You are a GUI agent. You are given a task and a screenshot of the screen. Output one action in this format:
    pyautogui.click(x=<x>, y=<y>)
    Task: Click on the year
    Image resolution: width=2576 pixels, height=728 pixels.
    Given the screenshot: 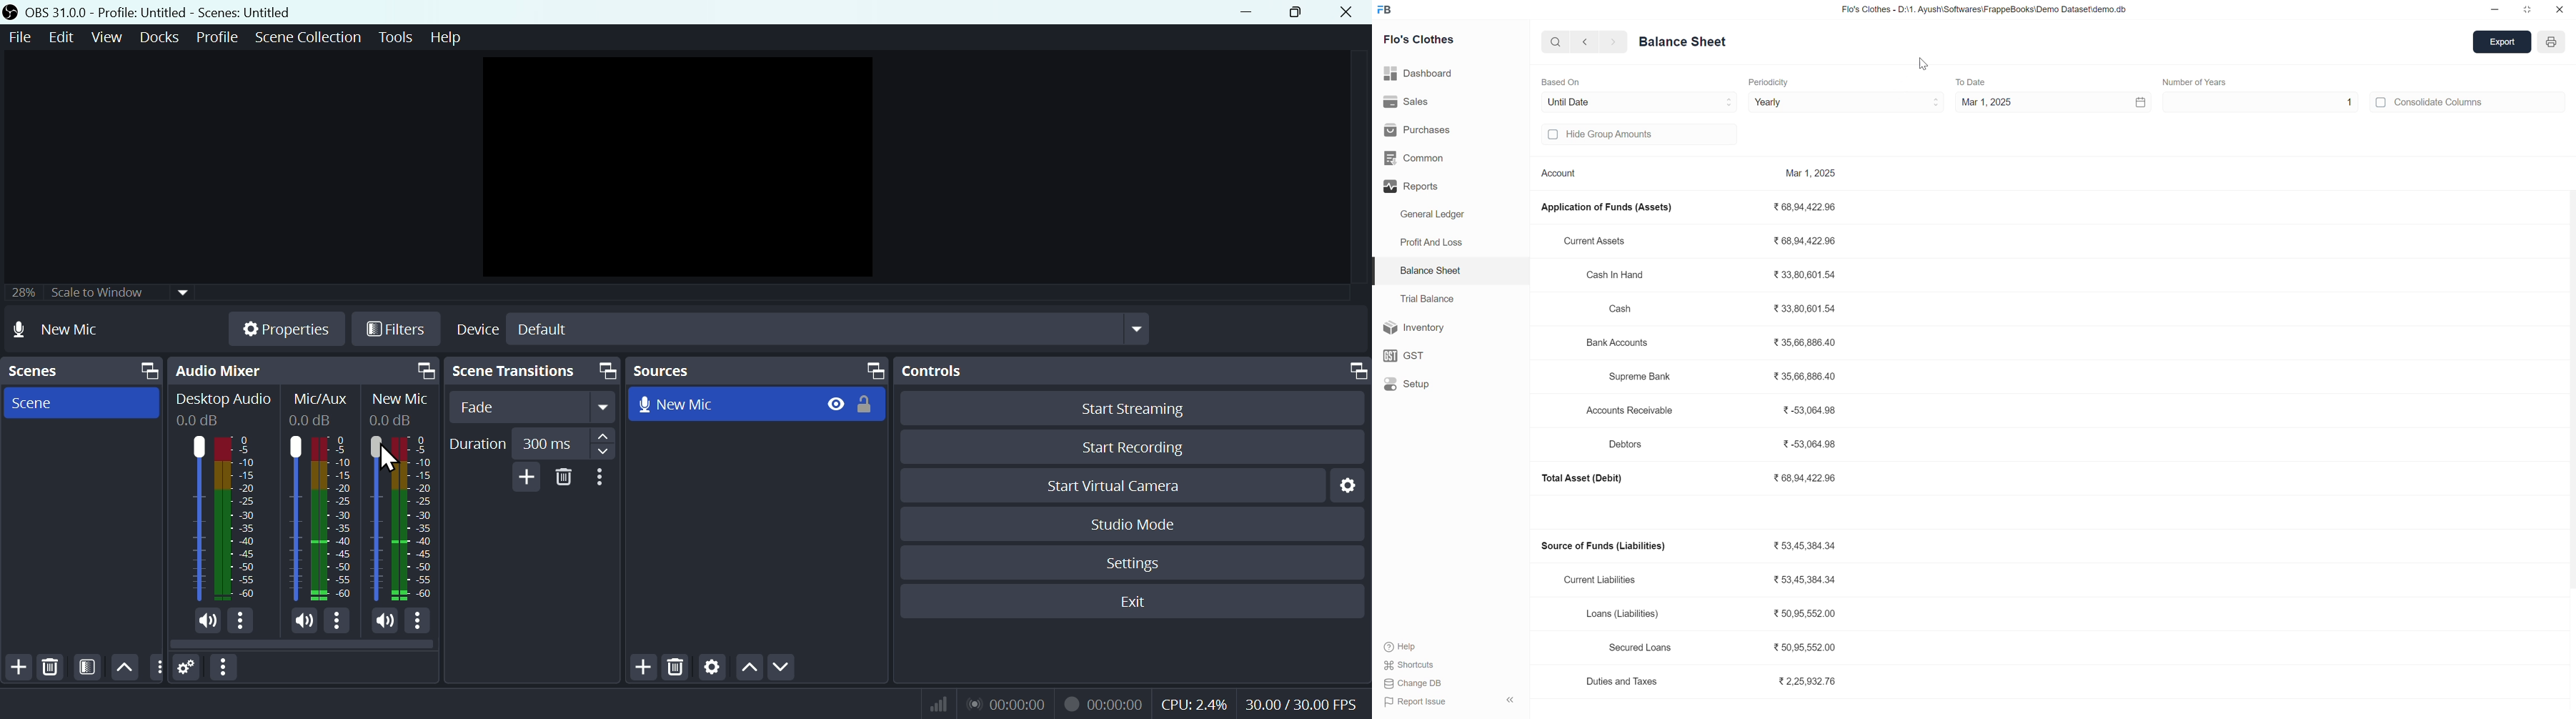 What is the action you would take?
    pyautogui.click(x=2554, y=43)
    